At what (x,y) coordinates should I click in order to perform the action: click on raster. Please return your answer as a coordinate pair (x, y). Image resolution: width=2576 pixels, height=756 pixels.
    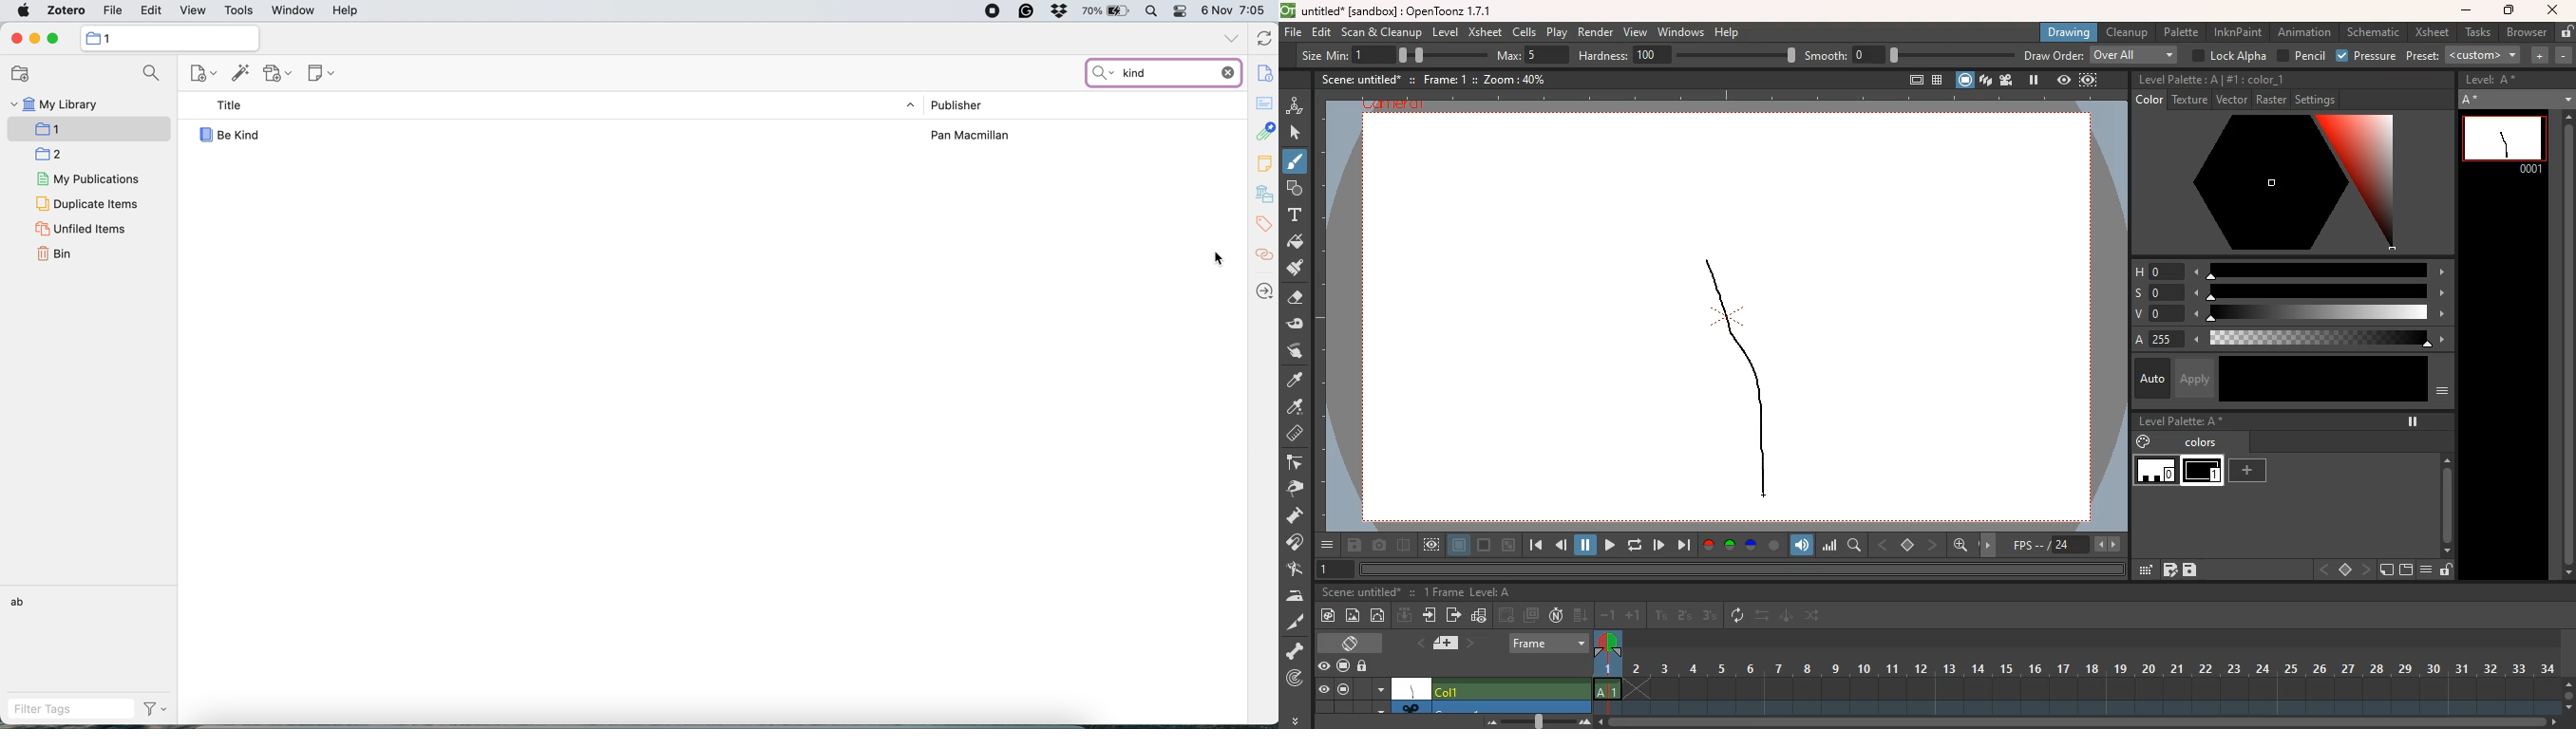
    Looking at the image, I should click on (2271, 101).